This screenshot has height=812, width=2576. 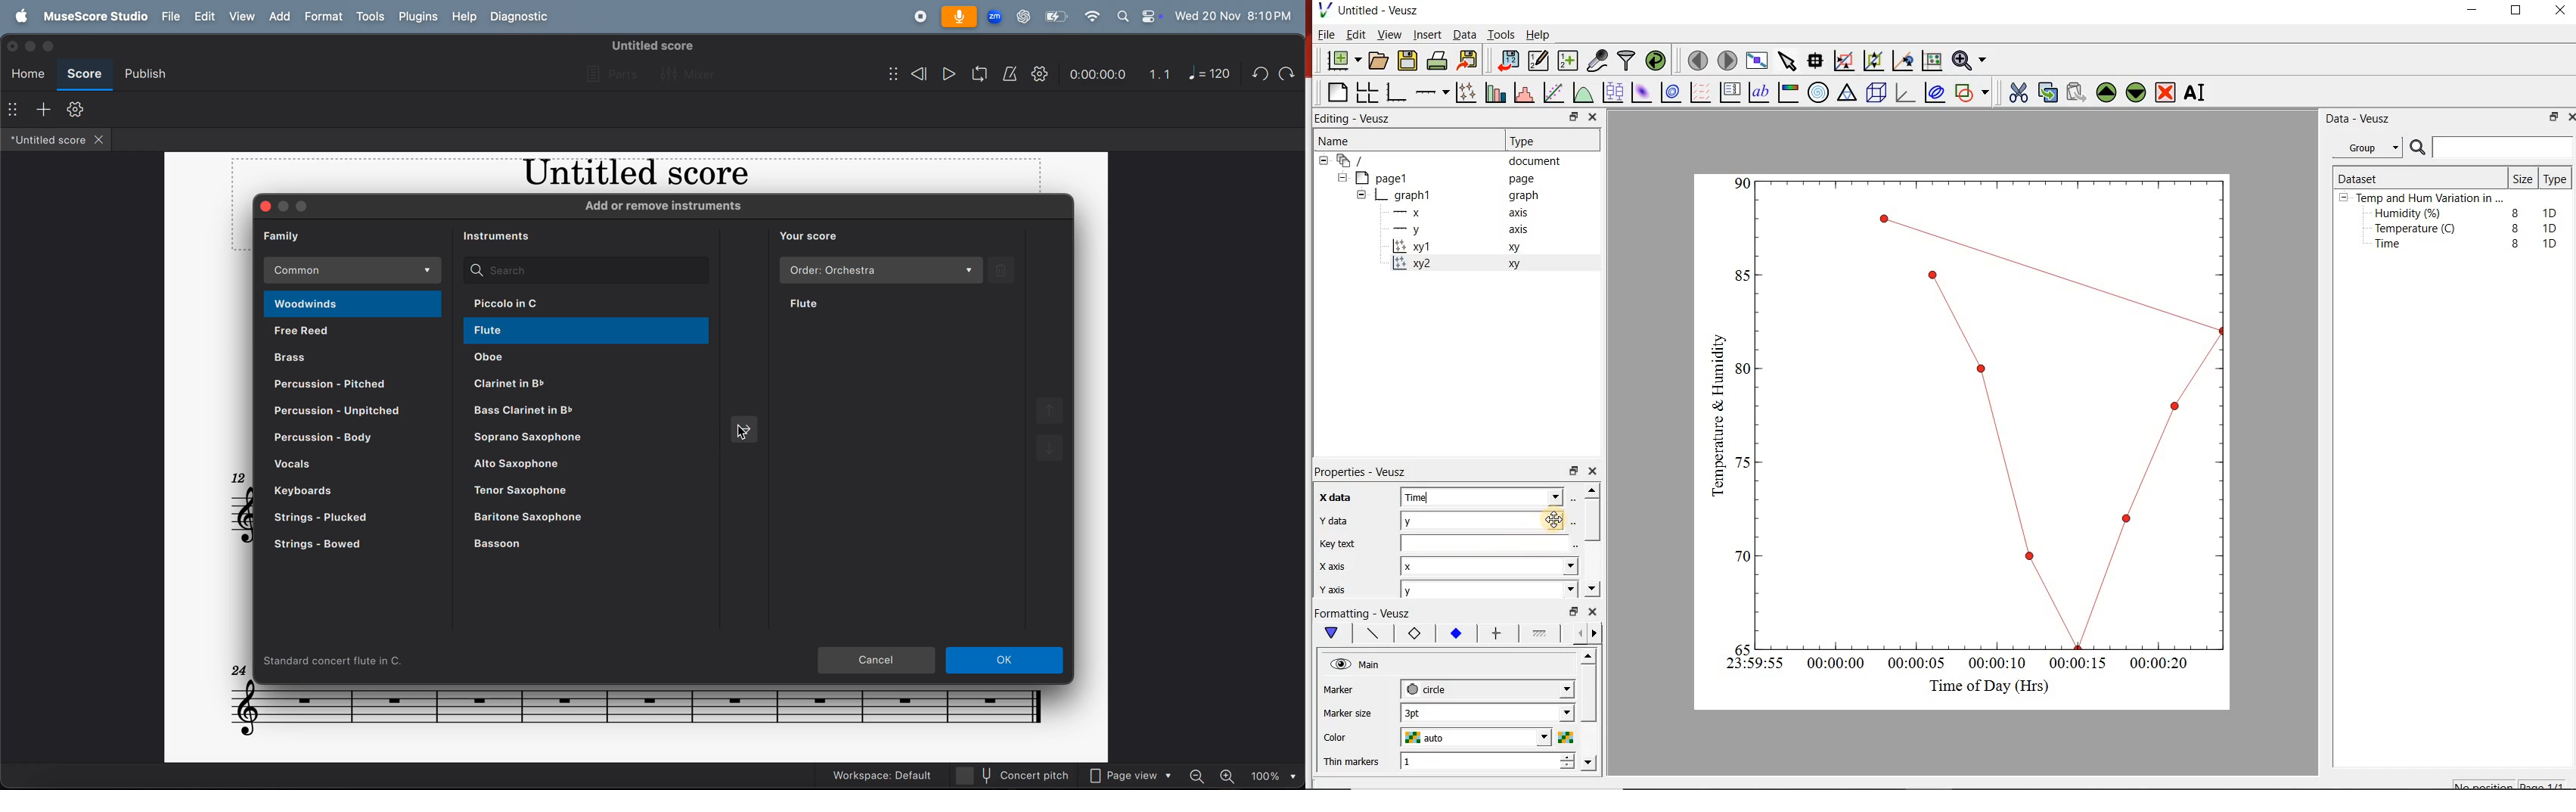 I want to click on move up, so click(x=1054, y=410).